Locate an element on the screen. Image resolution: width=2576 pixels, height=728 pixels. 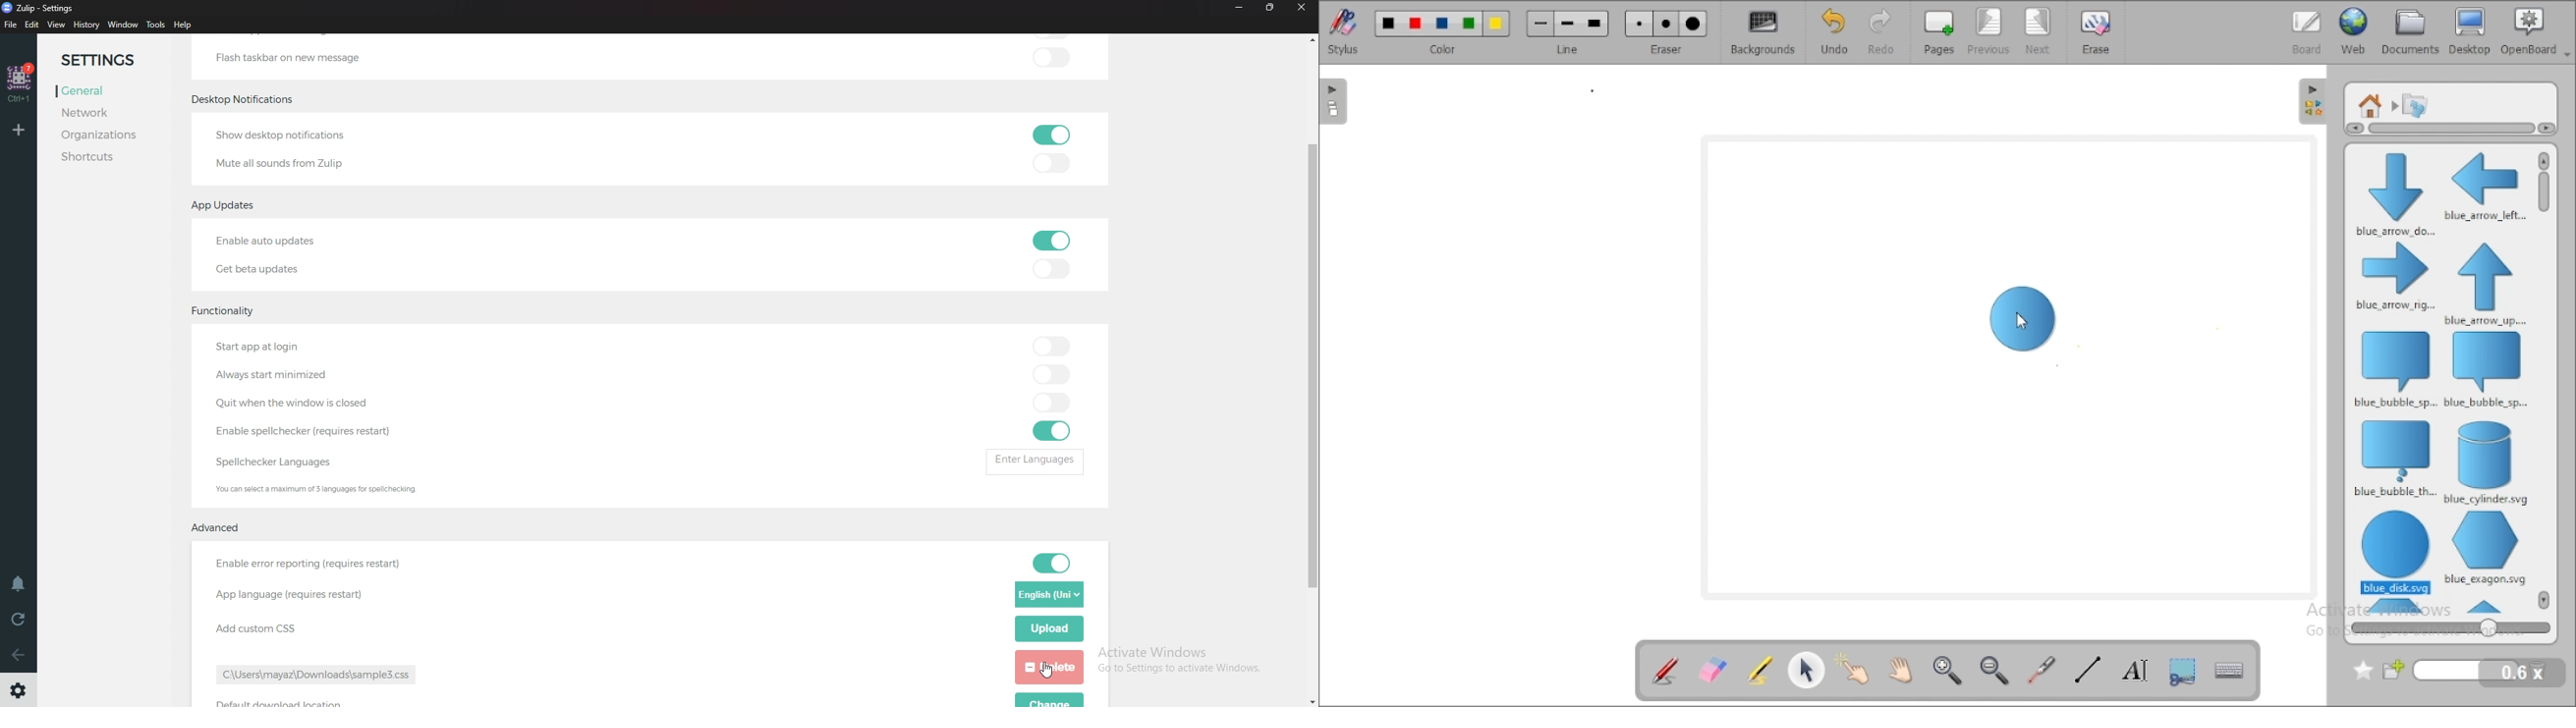
App language is located at coordinates (291, 594).